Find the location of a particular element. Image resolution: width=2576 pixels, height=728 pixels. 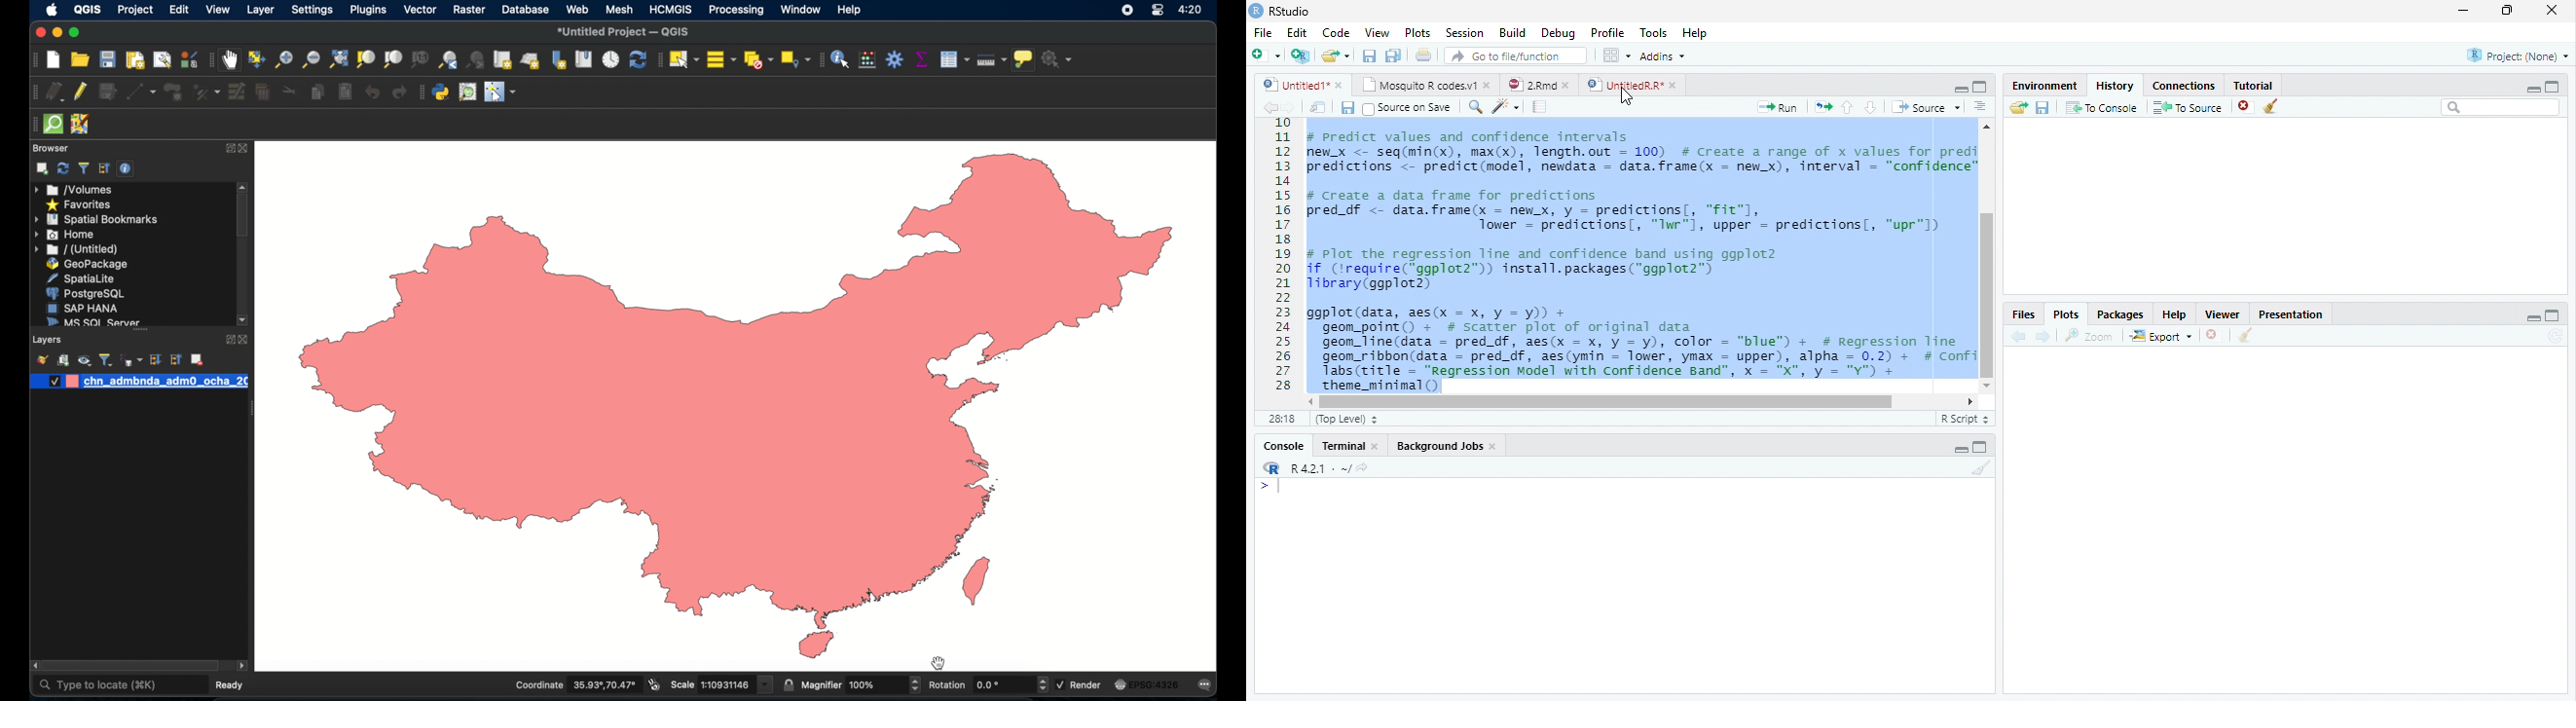

open layout manager is located at coordinates (161, 60).